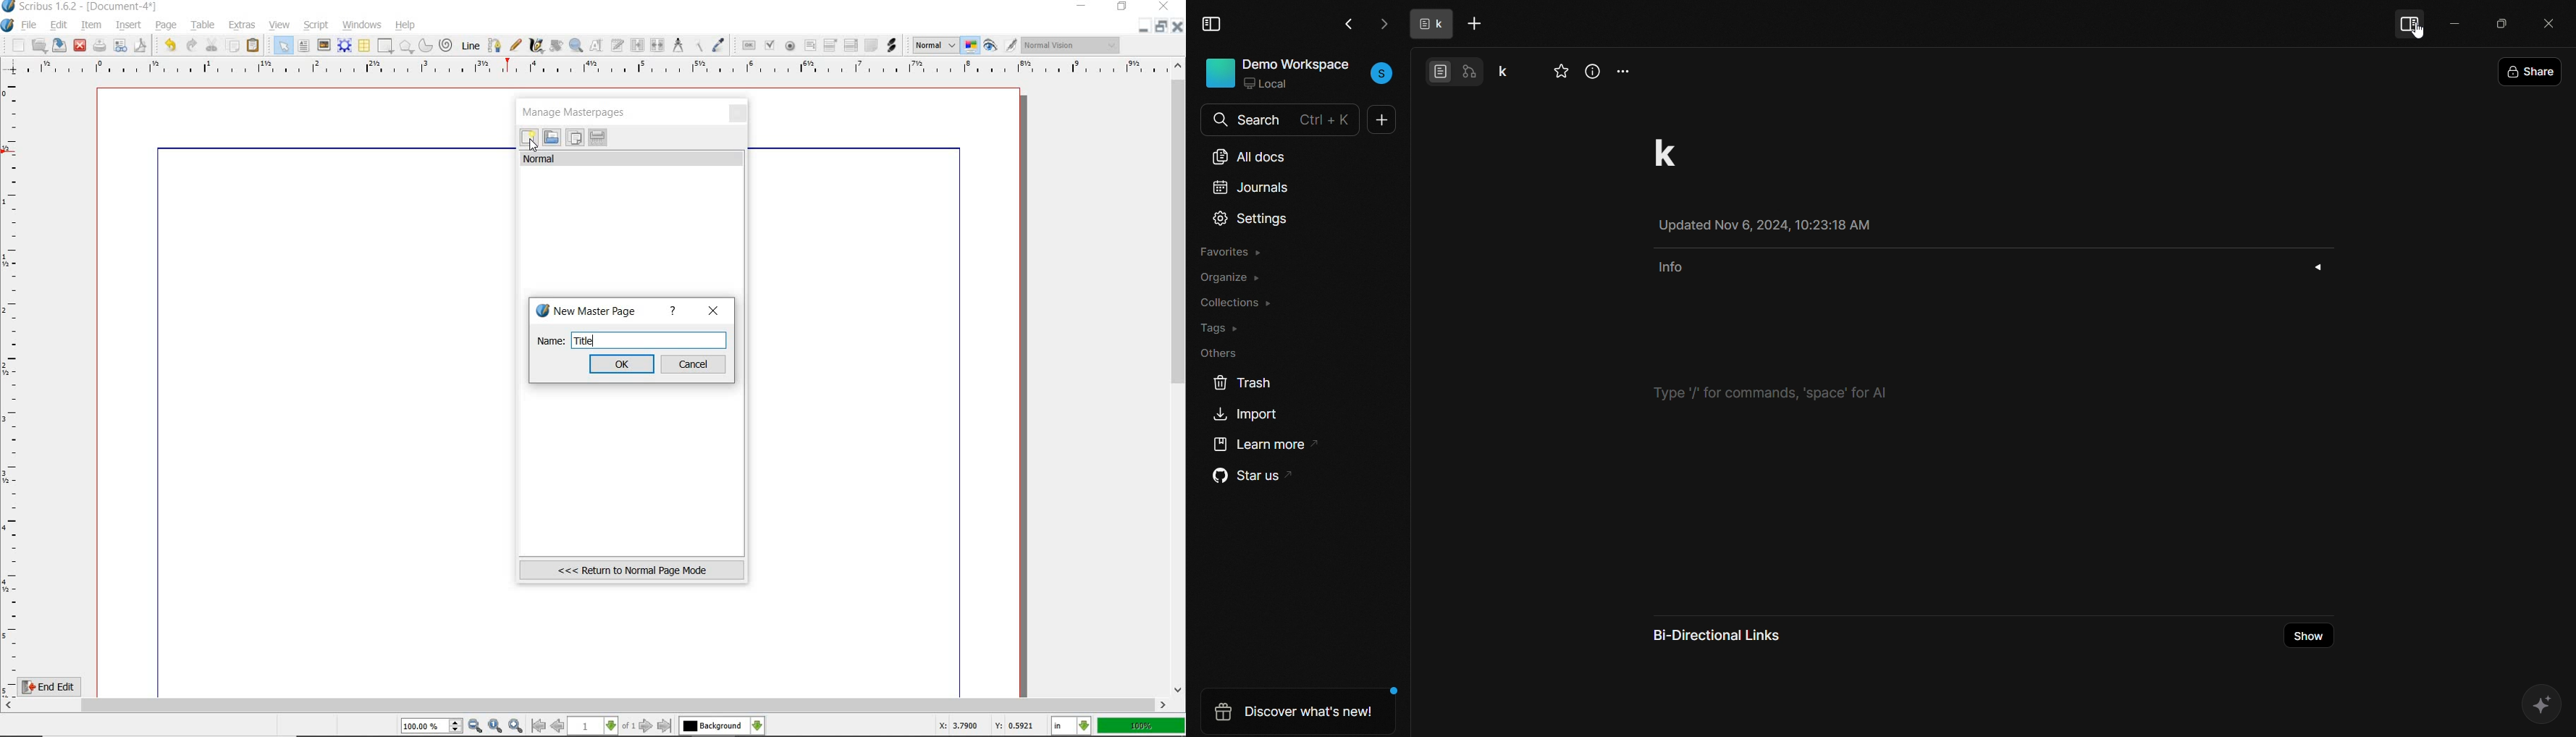 This screenshot has width=2576, height=756. What do you see at coordinates (317, 24) in the screenshot?
I see `script` at bounding box center [317, 24].